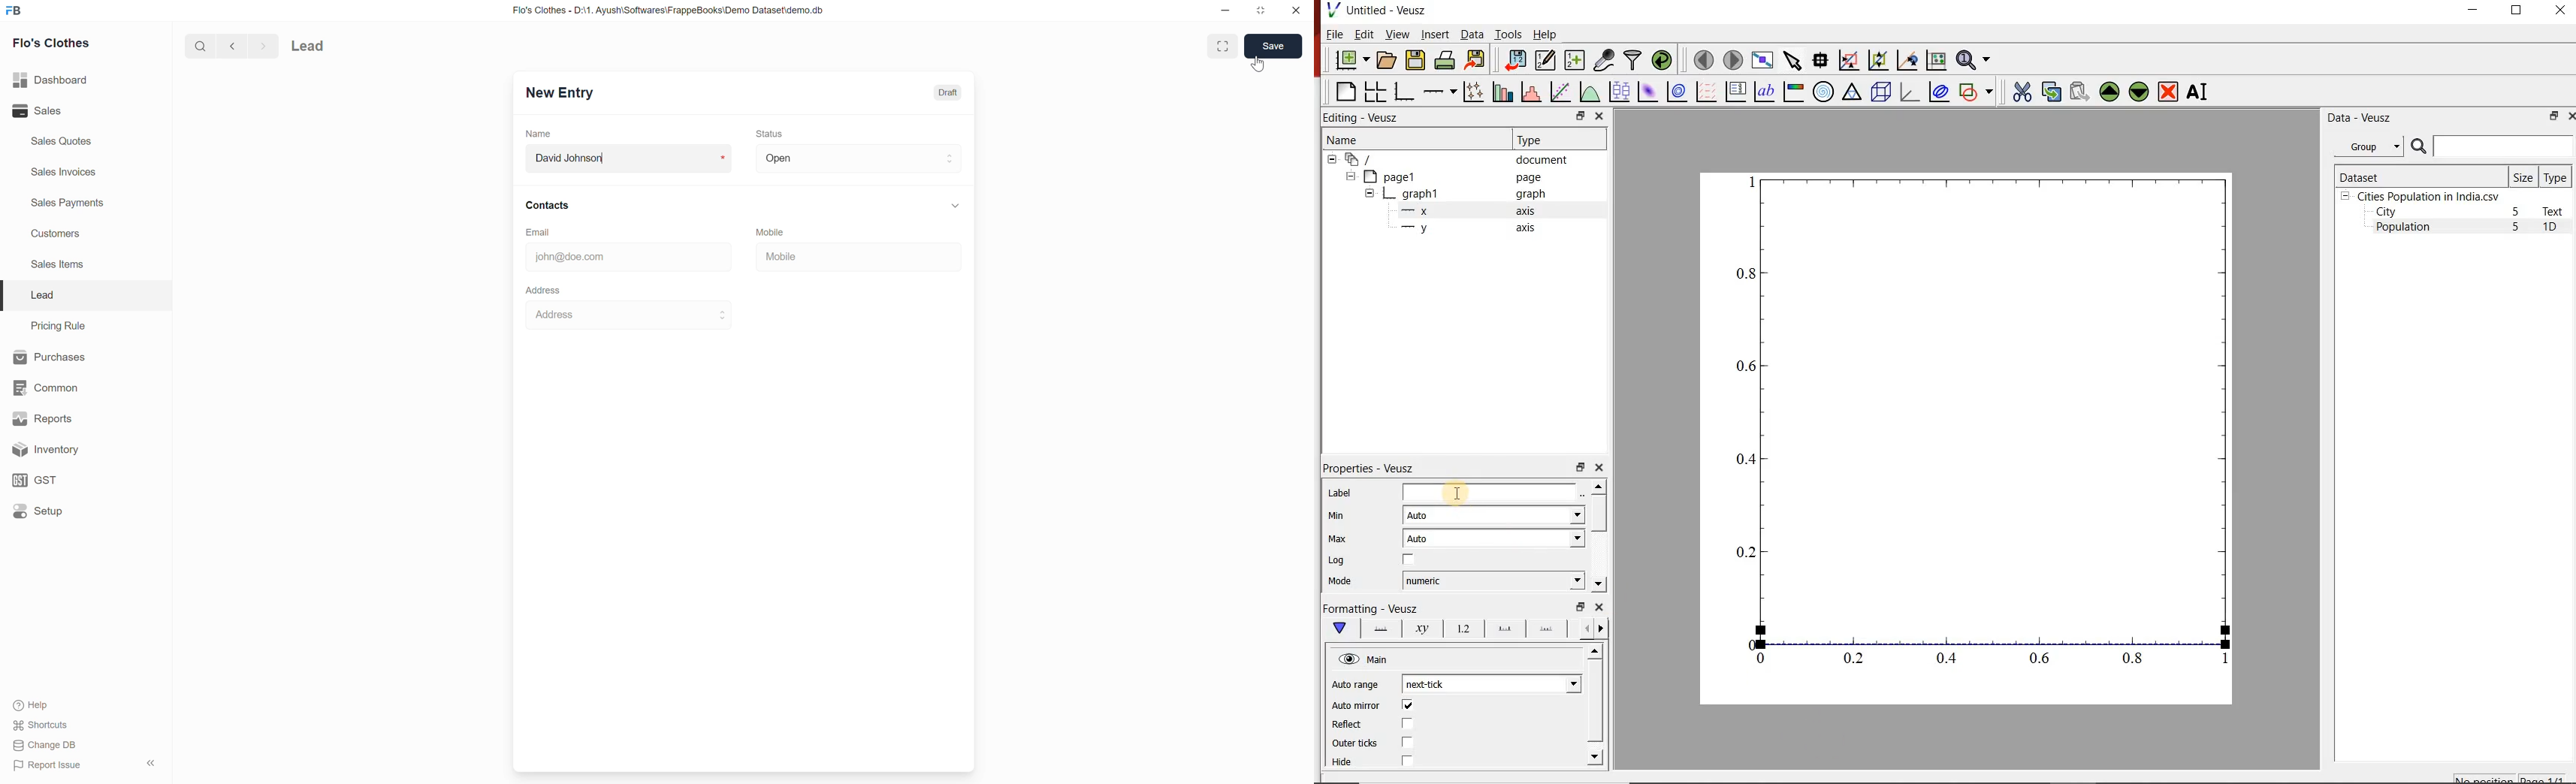 The height and width of the screenshot is (784, 2576). I want to click on Outer ticks, so click(1354, 743).